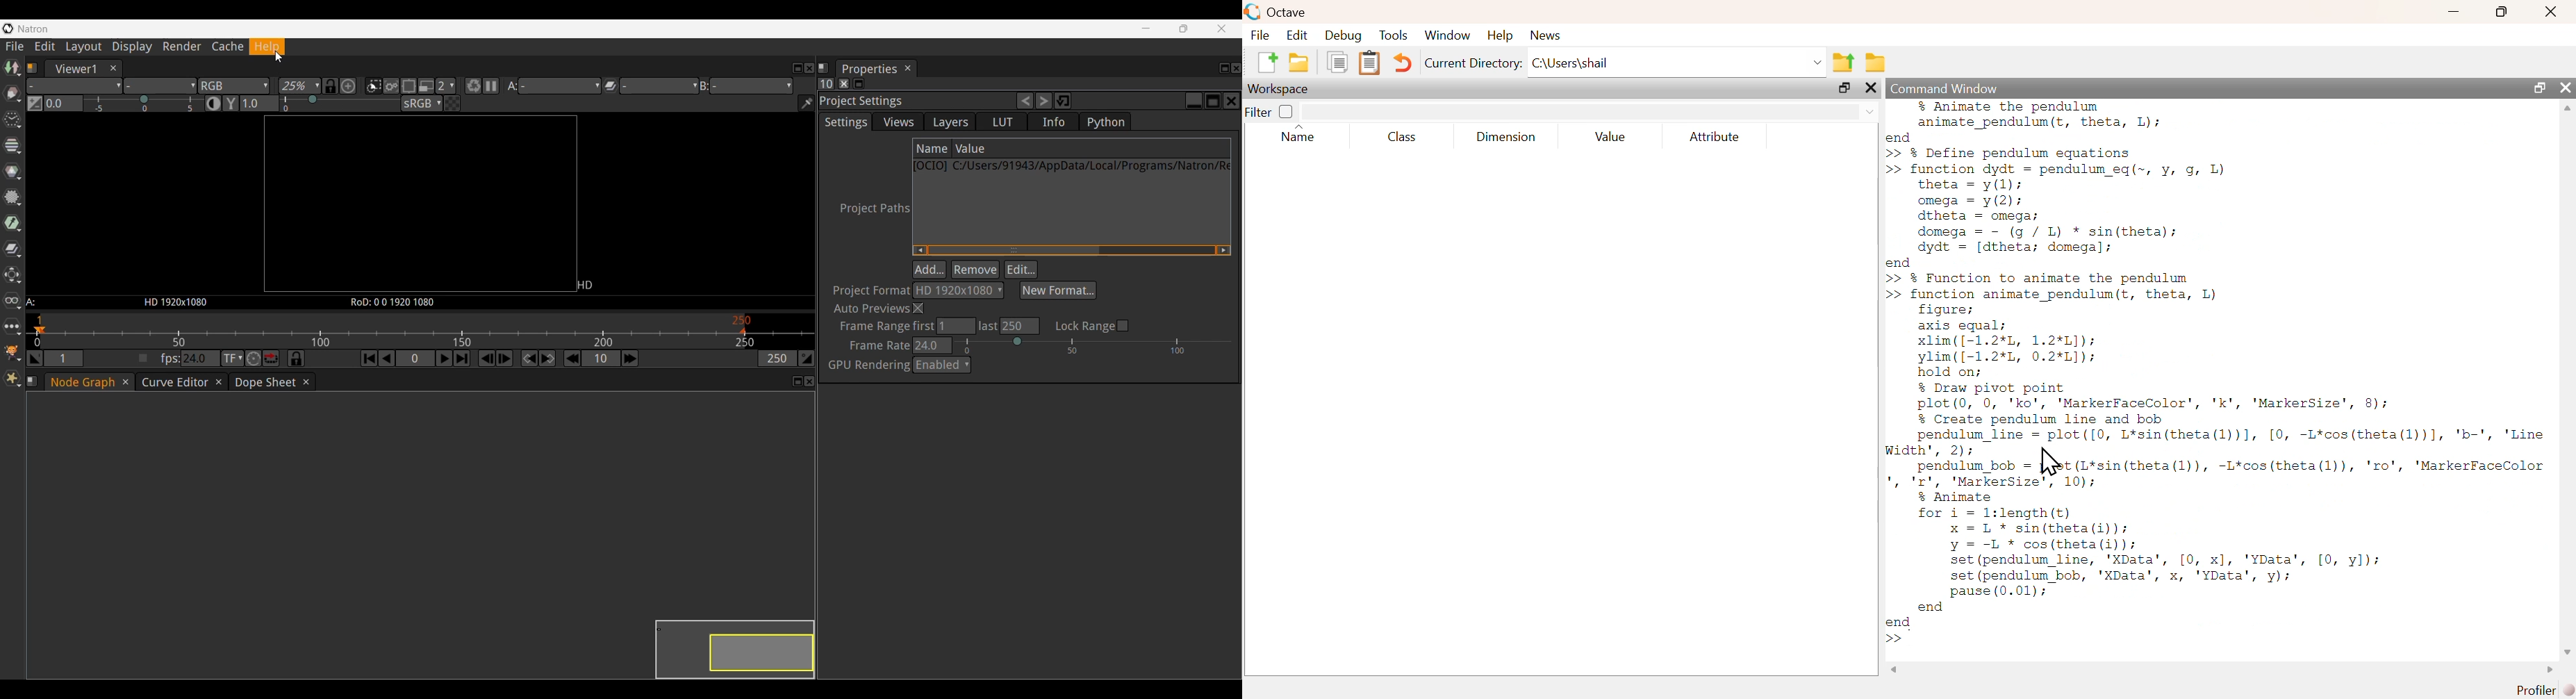 Image resolution: width=2576 pixels, height=700 pixels. What do you see at coordinates (190, 358) in the screenshot?
I see `fps: 24.0` at bounding box center [190, 358].